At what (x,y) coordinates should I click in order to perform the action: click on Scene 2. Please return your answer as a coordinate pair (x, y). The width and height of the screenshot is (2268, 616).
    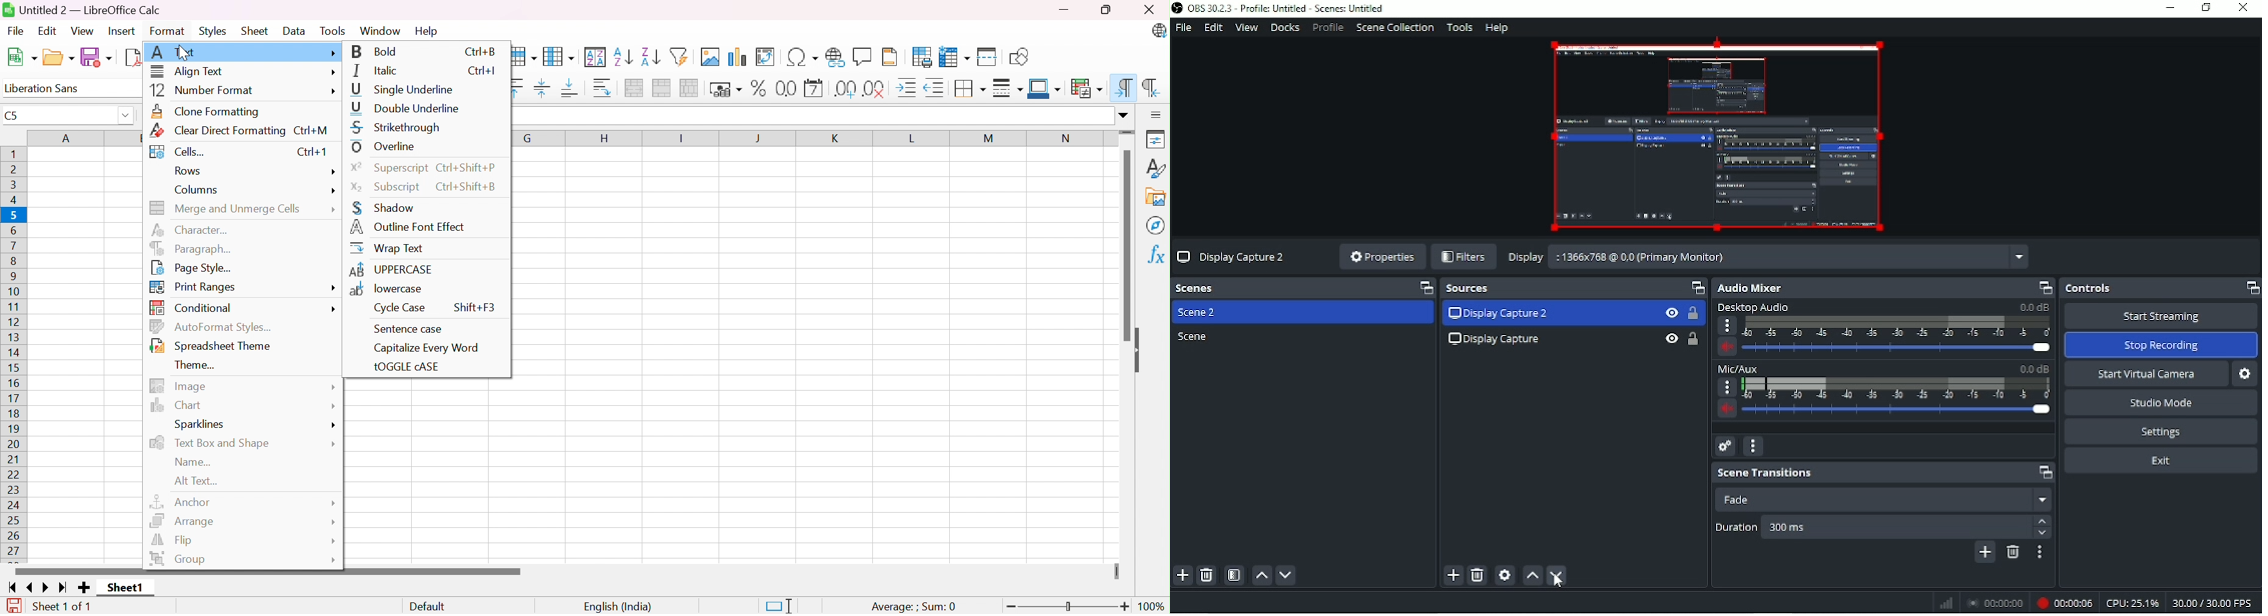
    Looking at the image, I should click on (1201, 313).